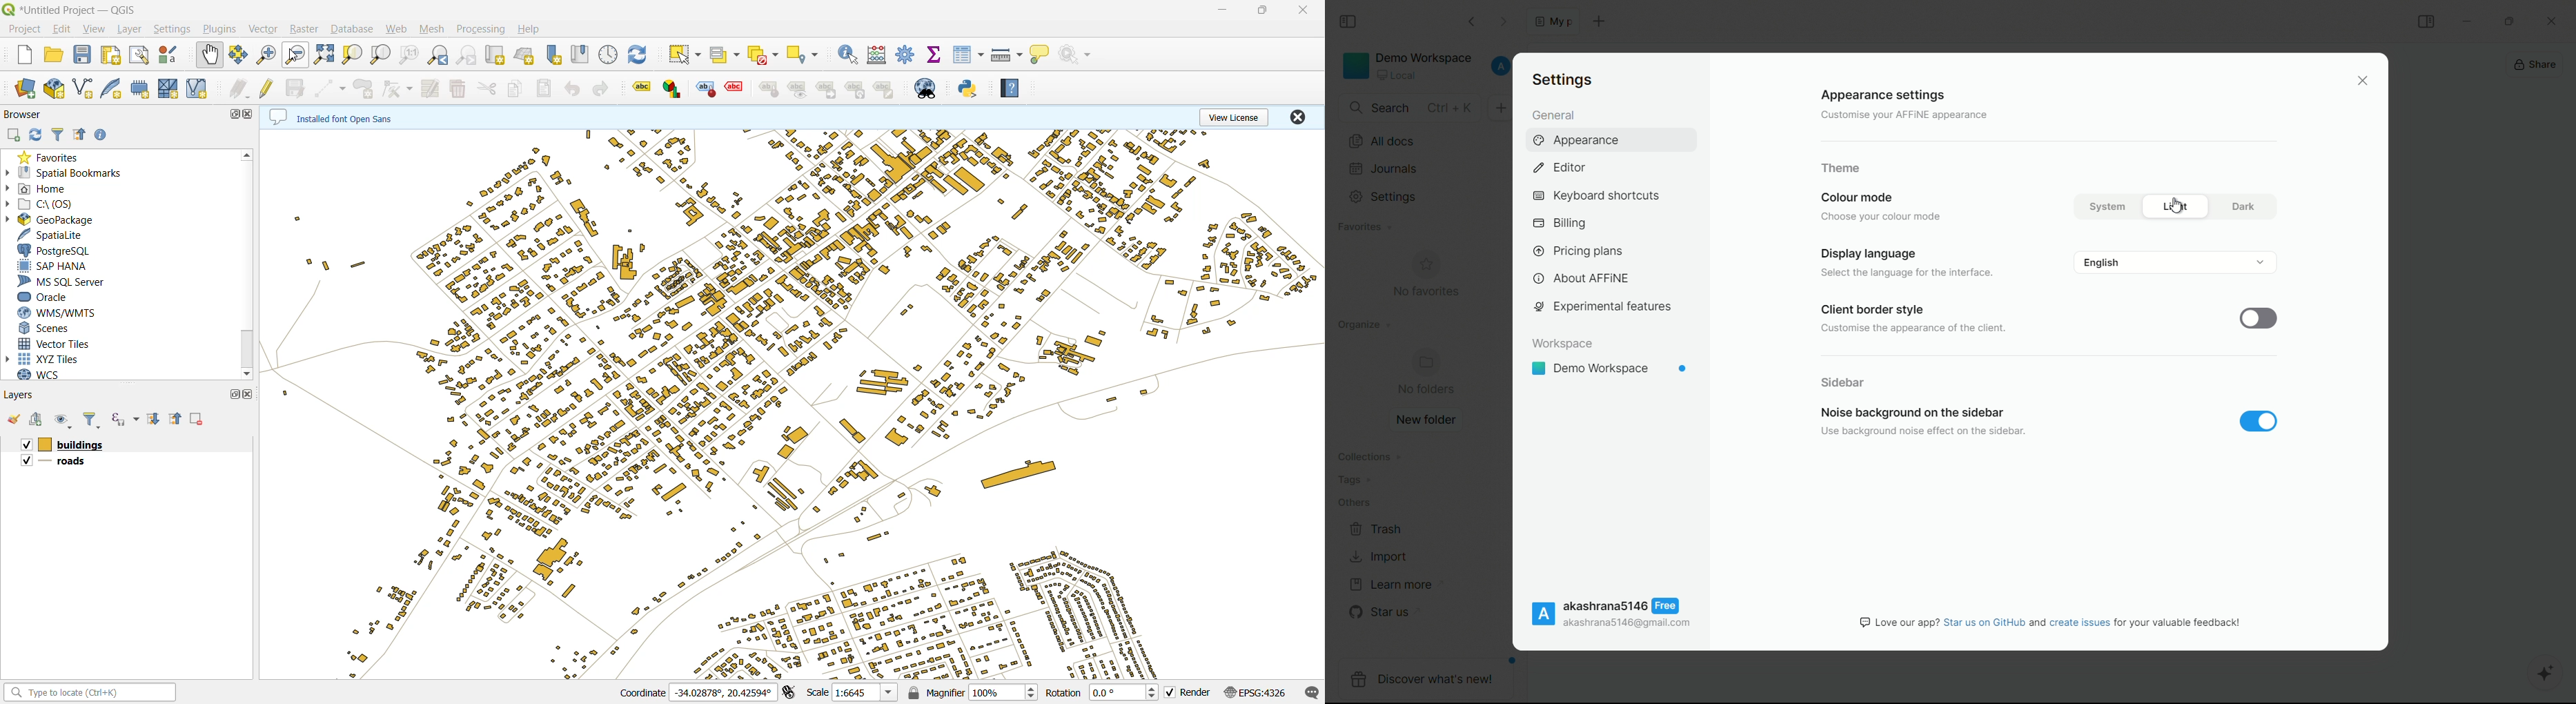 The image size is (2576, 728). Describe the element at coordinates (1298, 116) in the screenshot. I see `close` at that location.